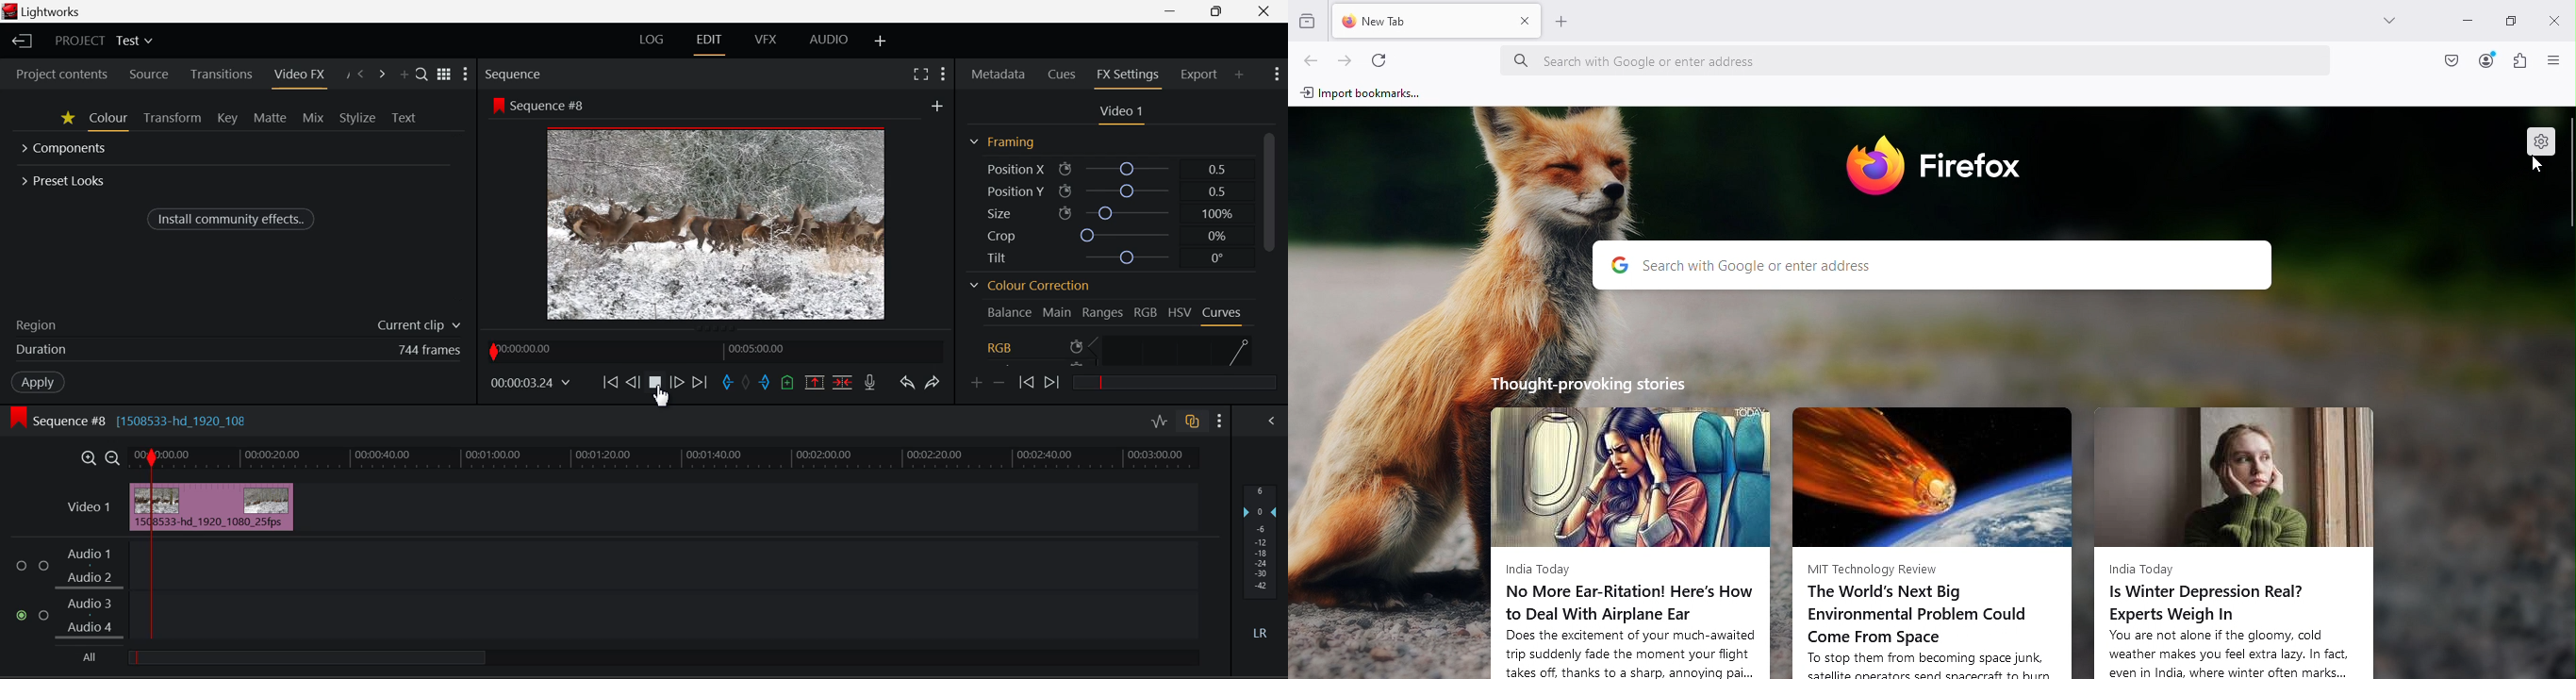 Image resolution: width=2576 pixels, height=700 pixels. I want to click on Timeline Zoom Out, so click(111, 458).